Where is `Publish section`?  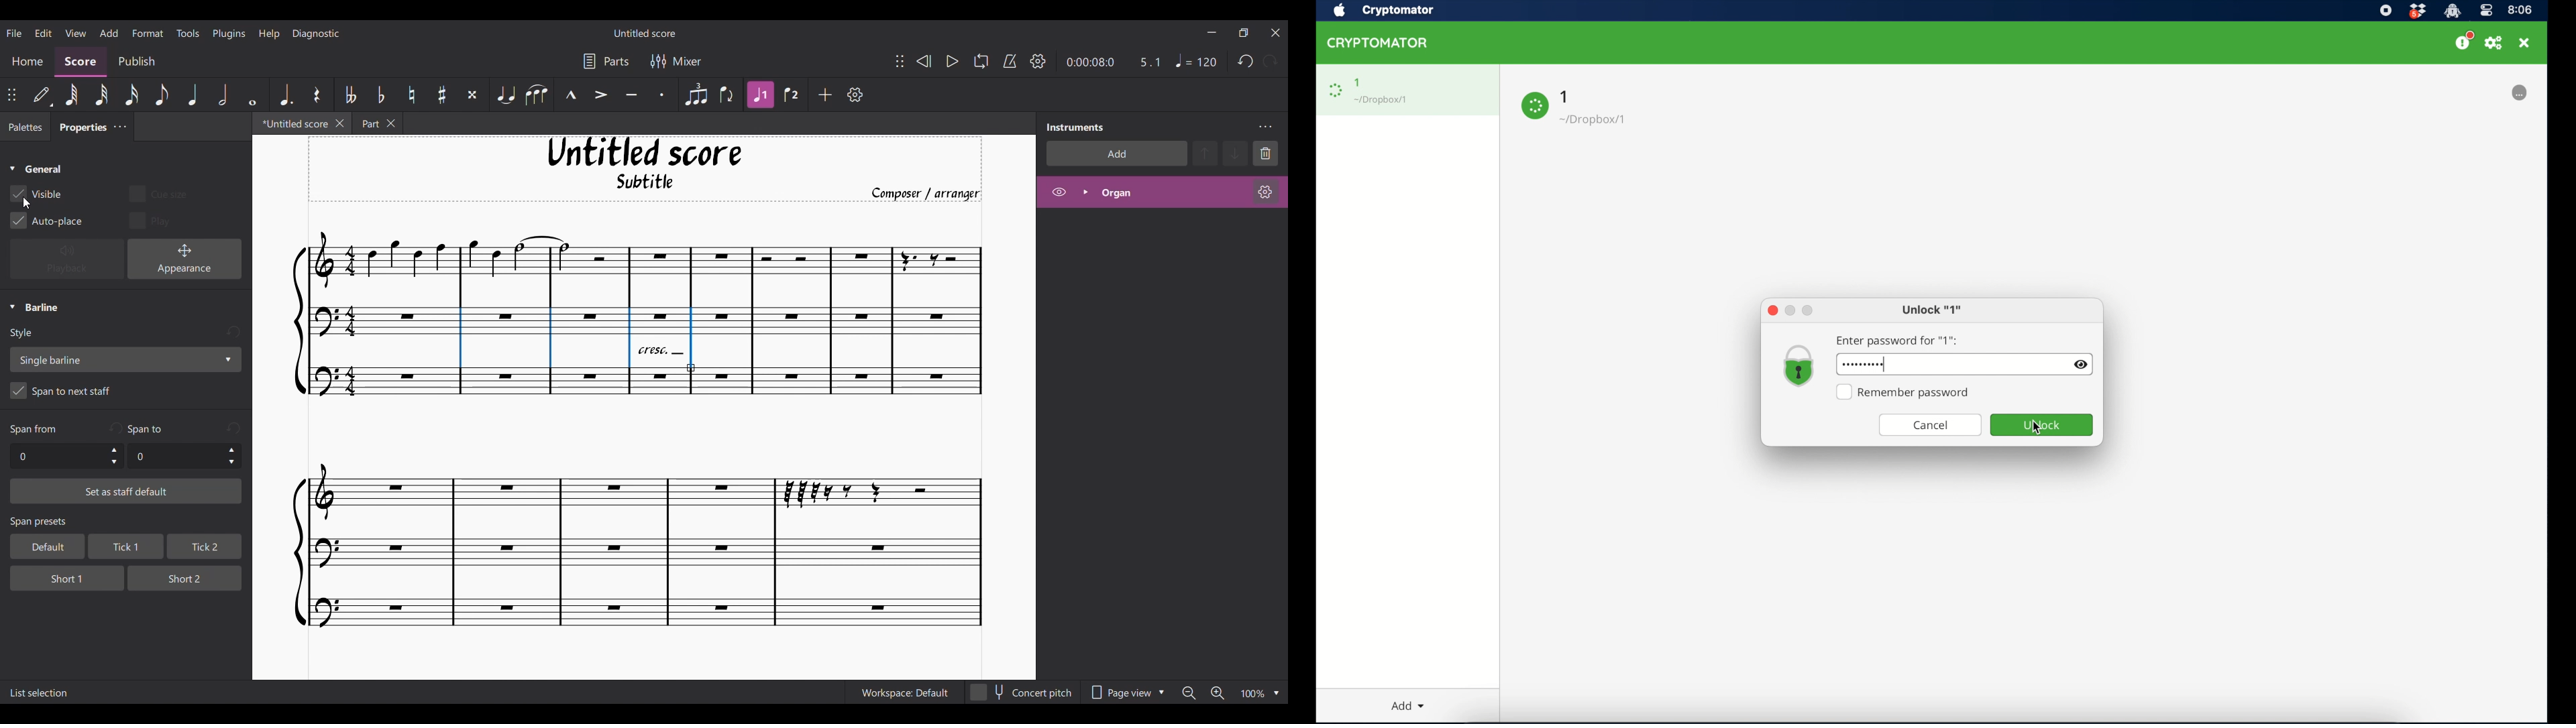 Publish section is located at coordinates (136, 62).